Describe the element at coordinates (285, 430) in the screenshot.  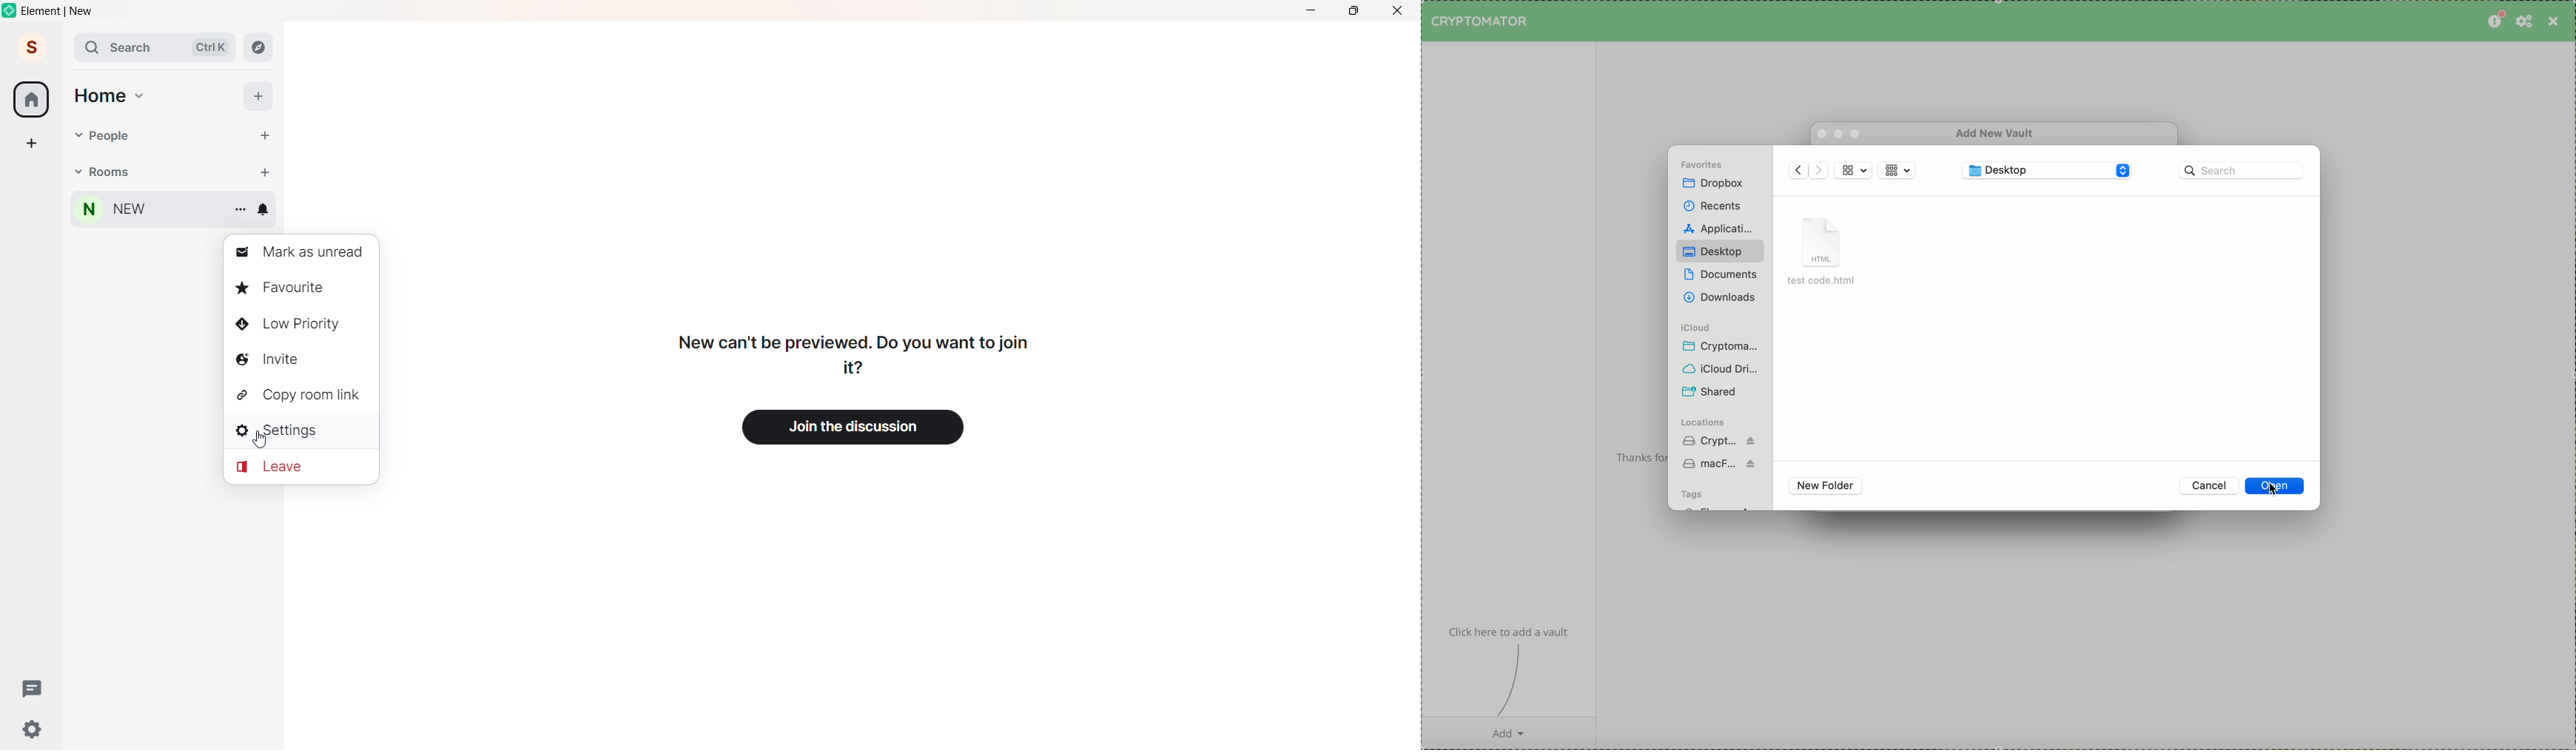
I see `settings` at that location.